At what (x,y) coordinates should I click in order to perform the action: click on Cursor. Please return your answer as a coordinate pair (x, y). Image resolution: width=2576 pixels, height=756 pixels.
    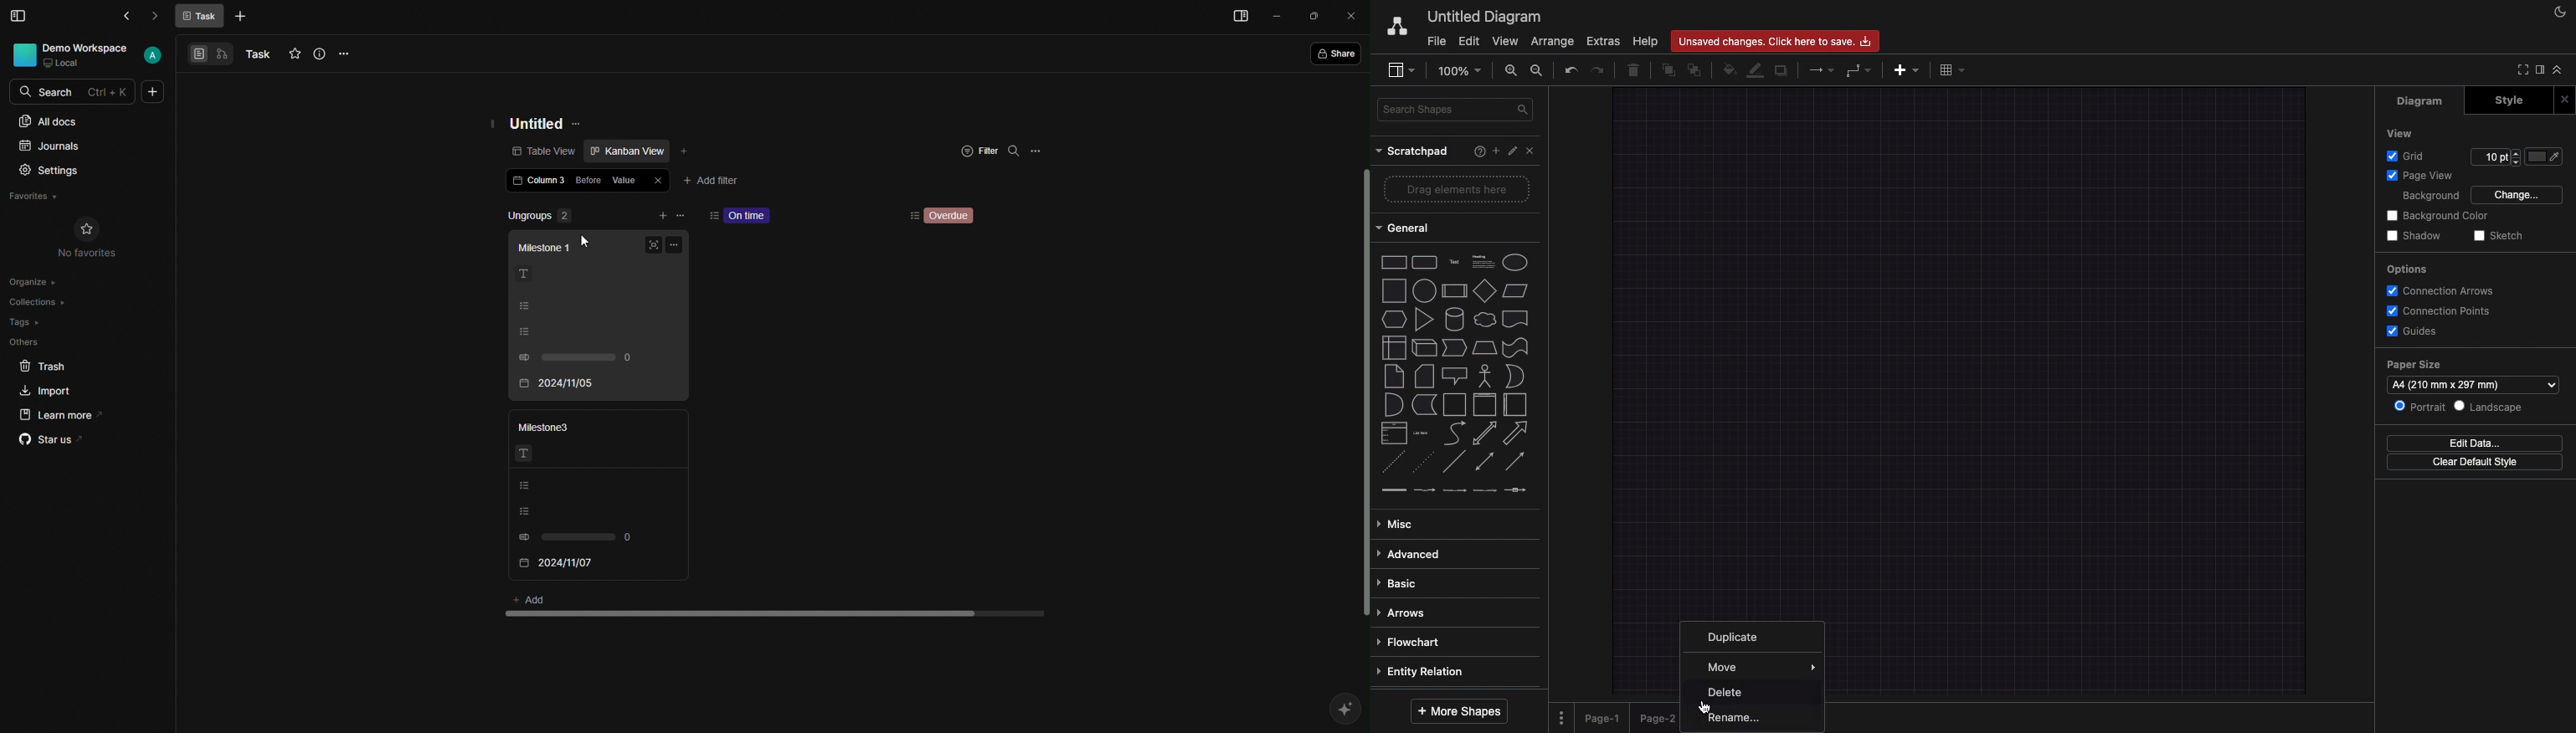
    Looking at the image, I should click on (586, 243).